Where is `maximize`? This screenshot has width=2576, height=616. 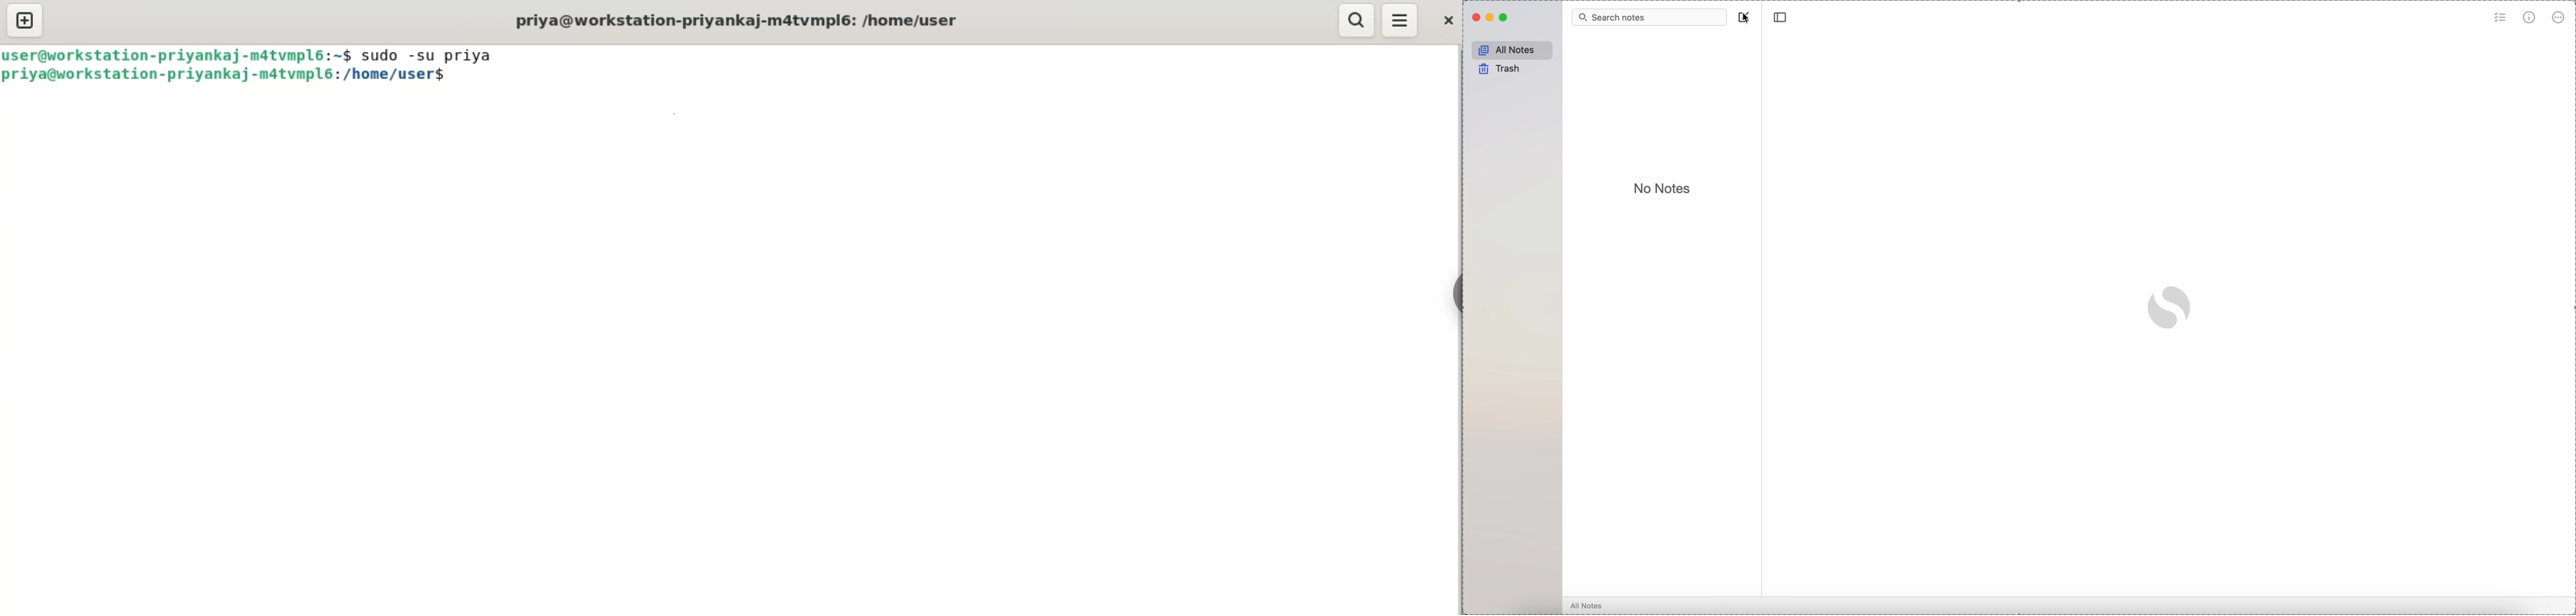 maximize is located at coordinates (1505, 17).